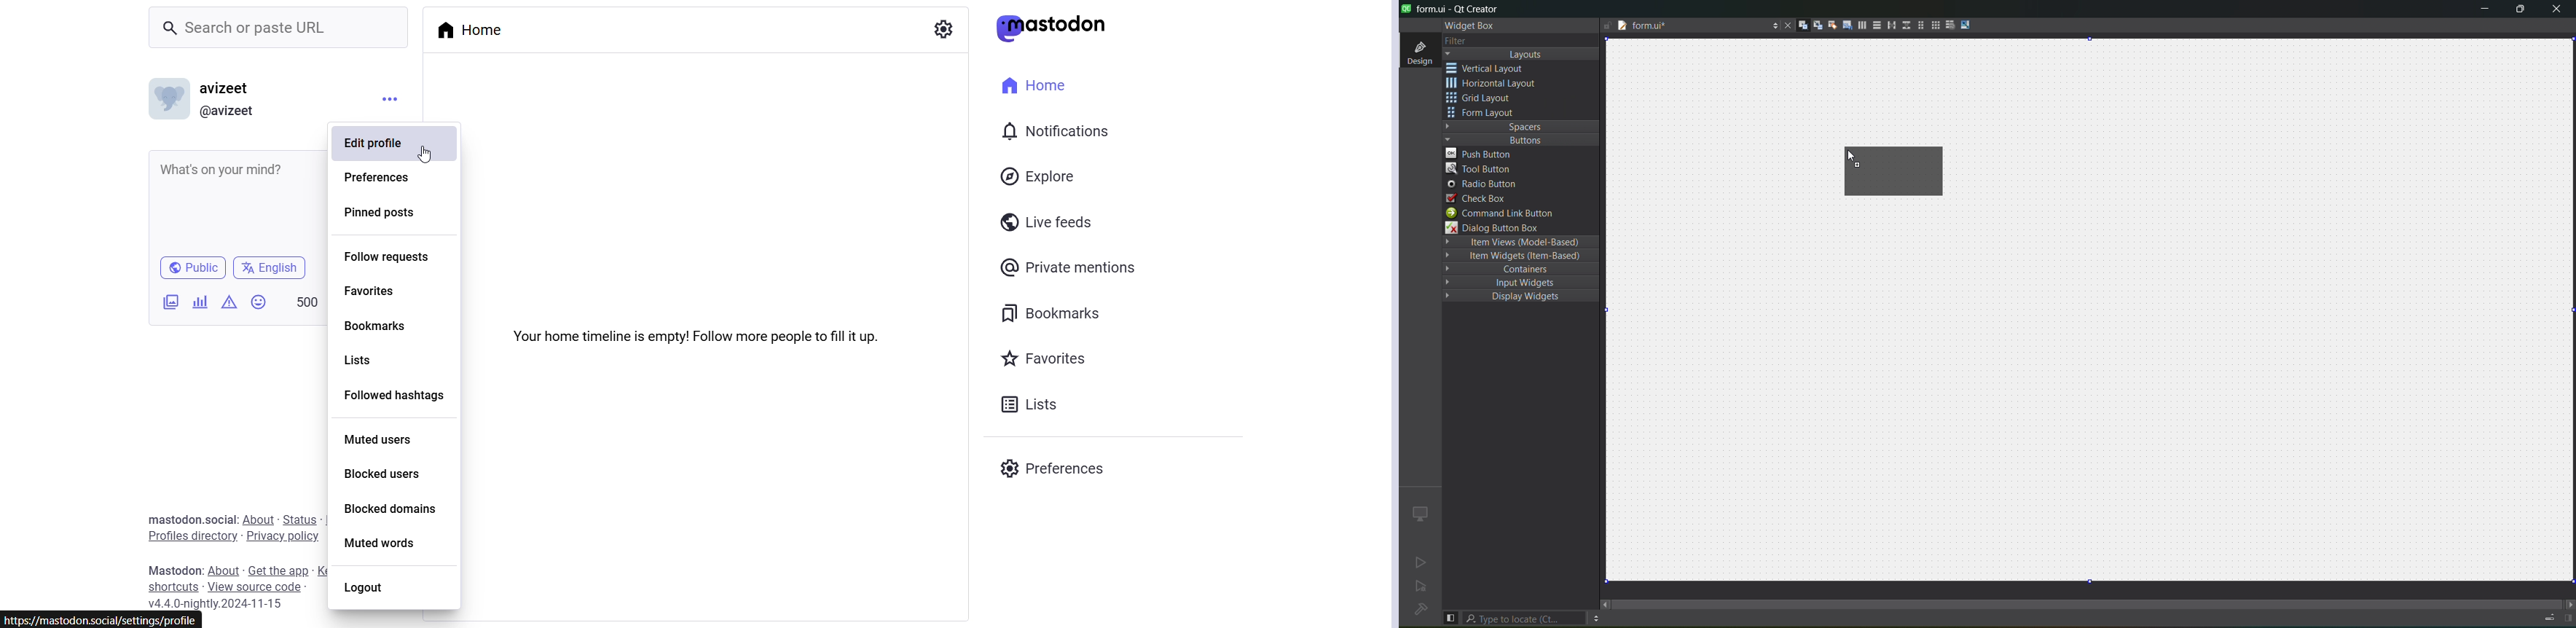 This screenshot has height=644, width=2576. I want to click on Add content, so click(231, 302).